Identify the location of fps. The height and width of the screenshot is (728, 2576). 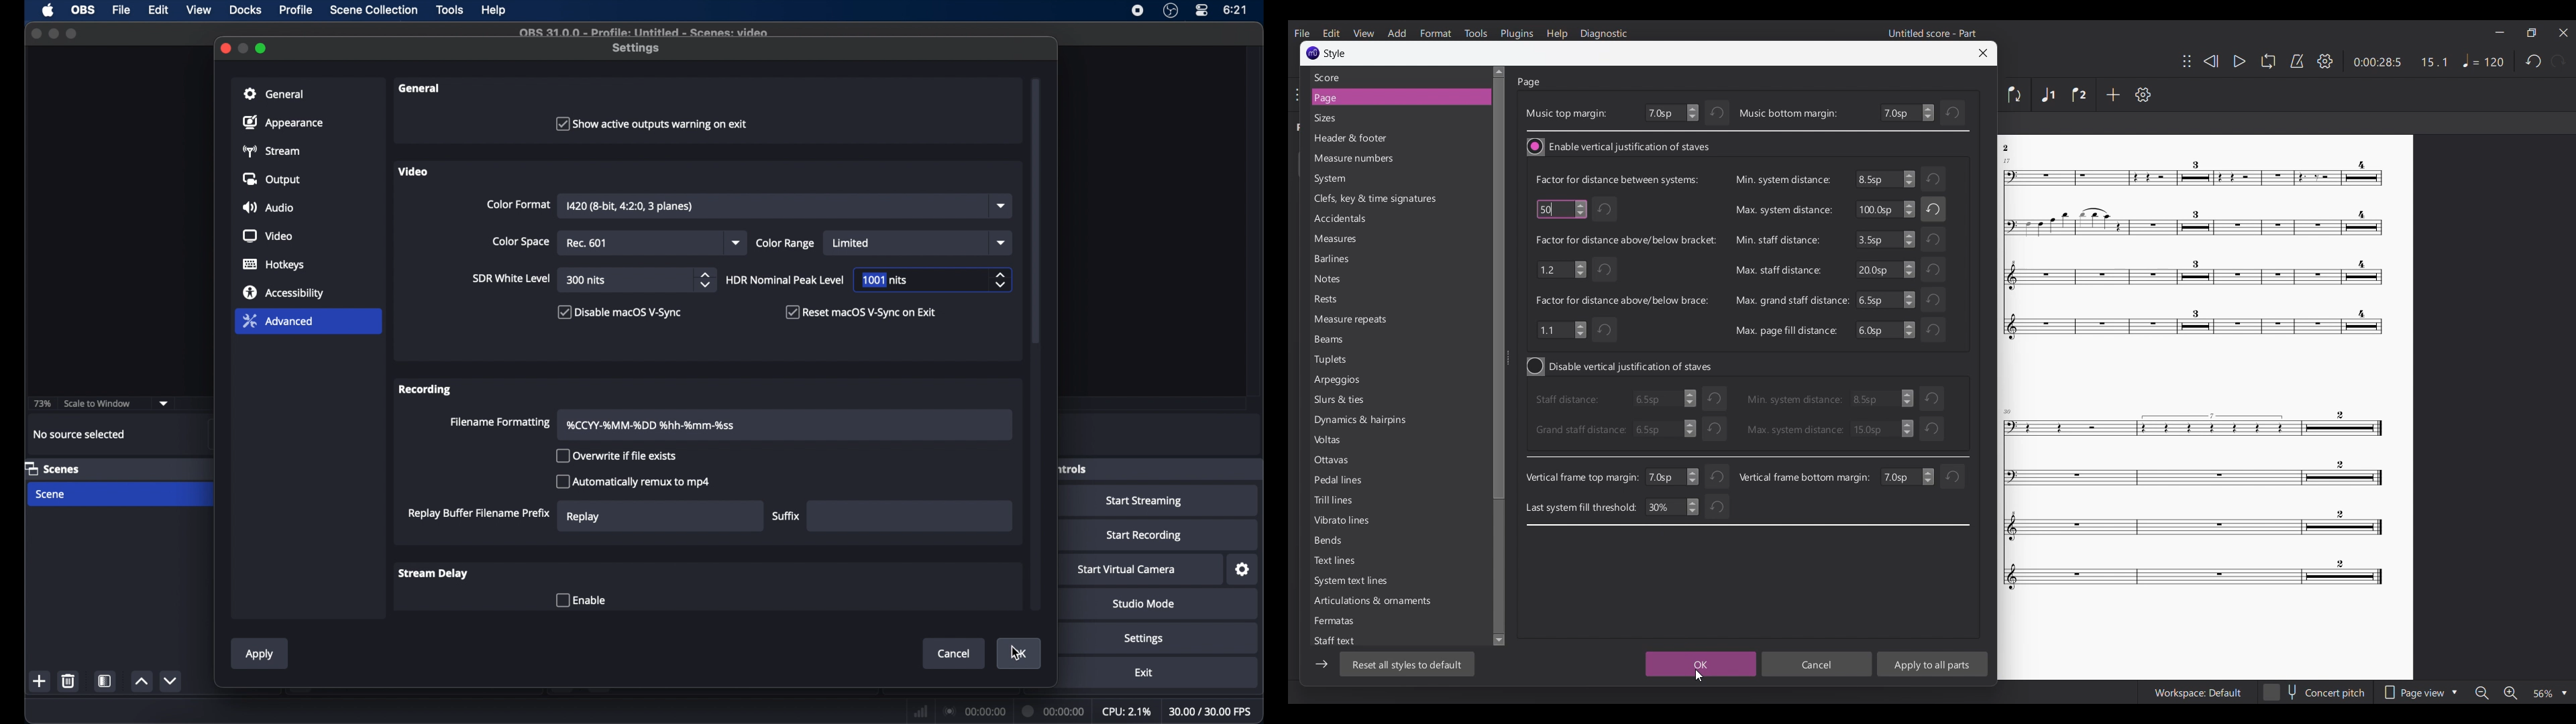
(1212, 712).